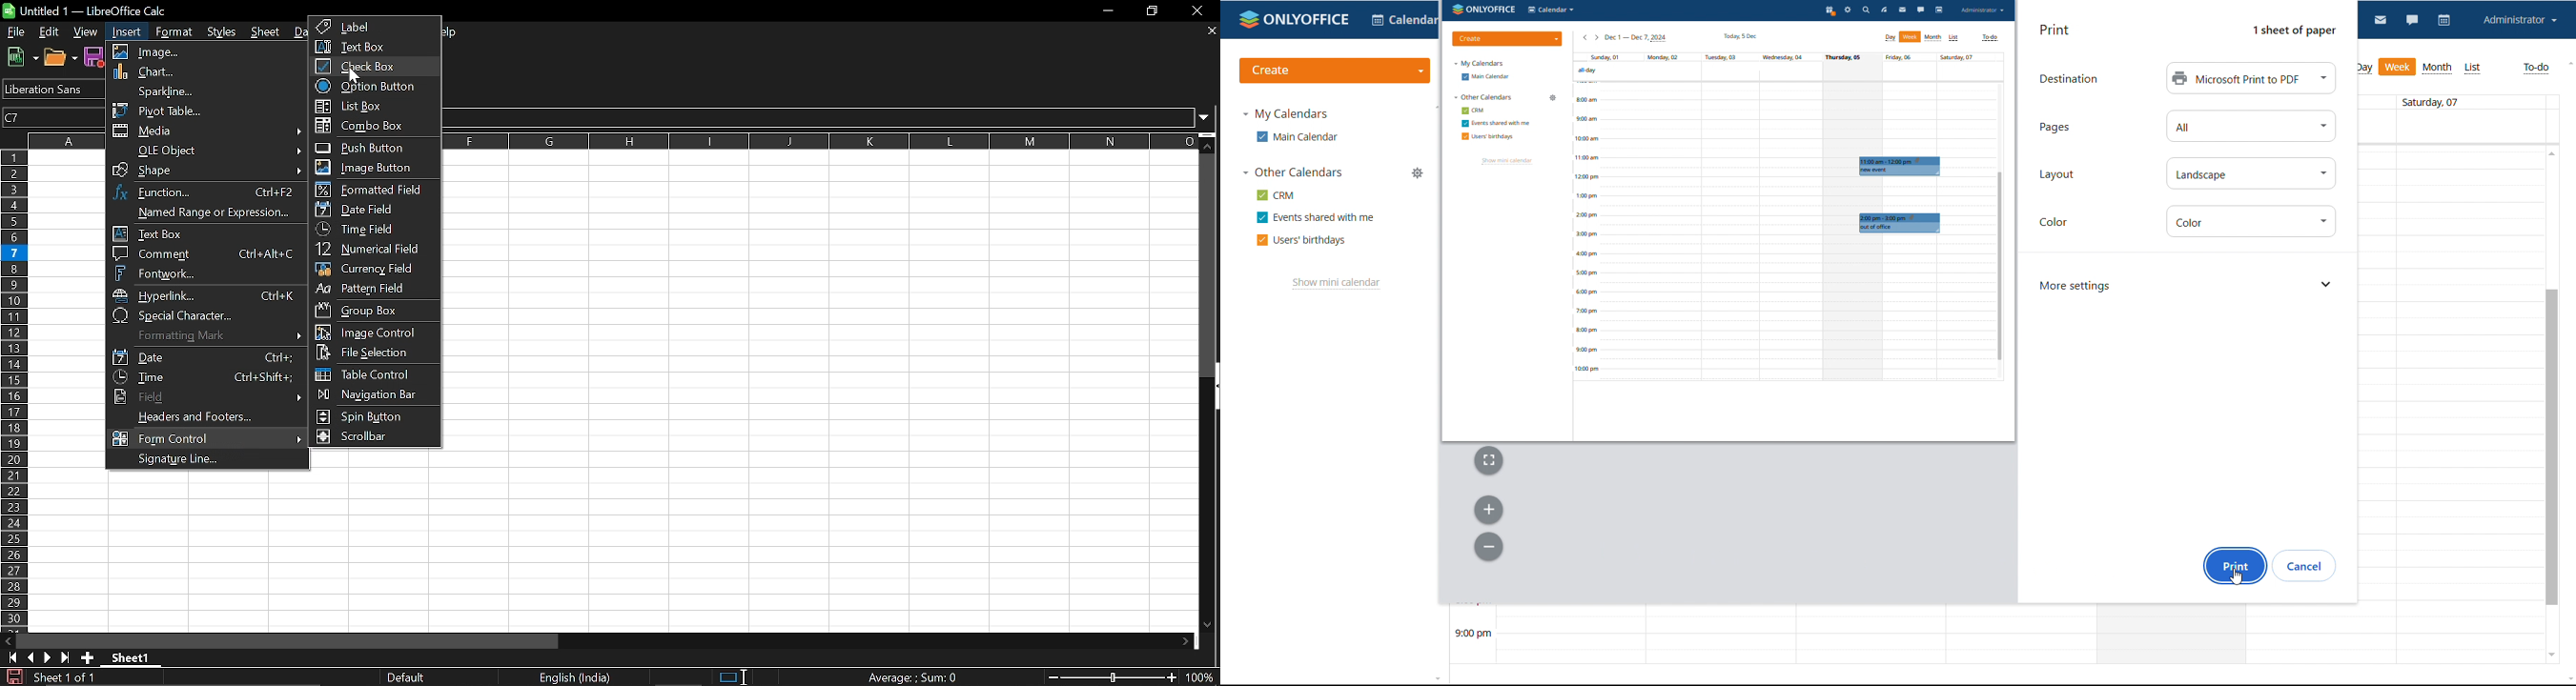  I want to click on Label, so click(376, 27).